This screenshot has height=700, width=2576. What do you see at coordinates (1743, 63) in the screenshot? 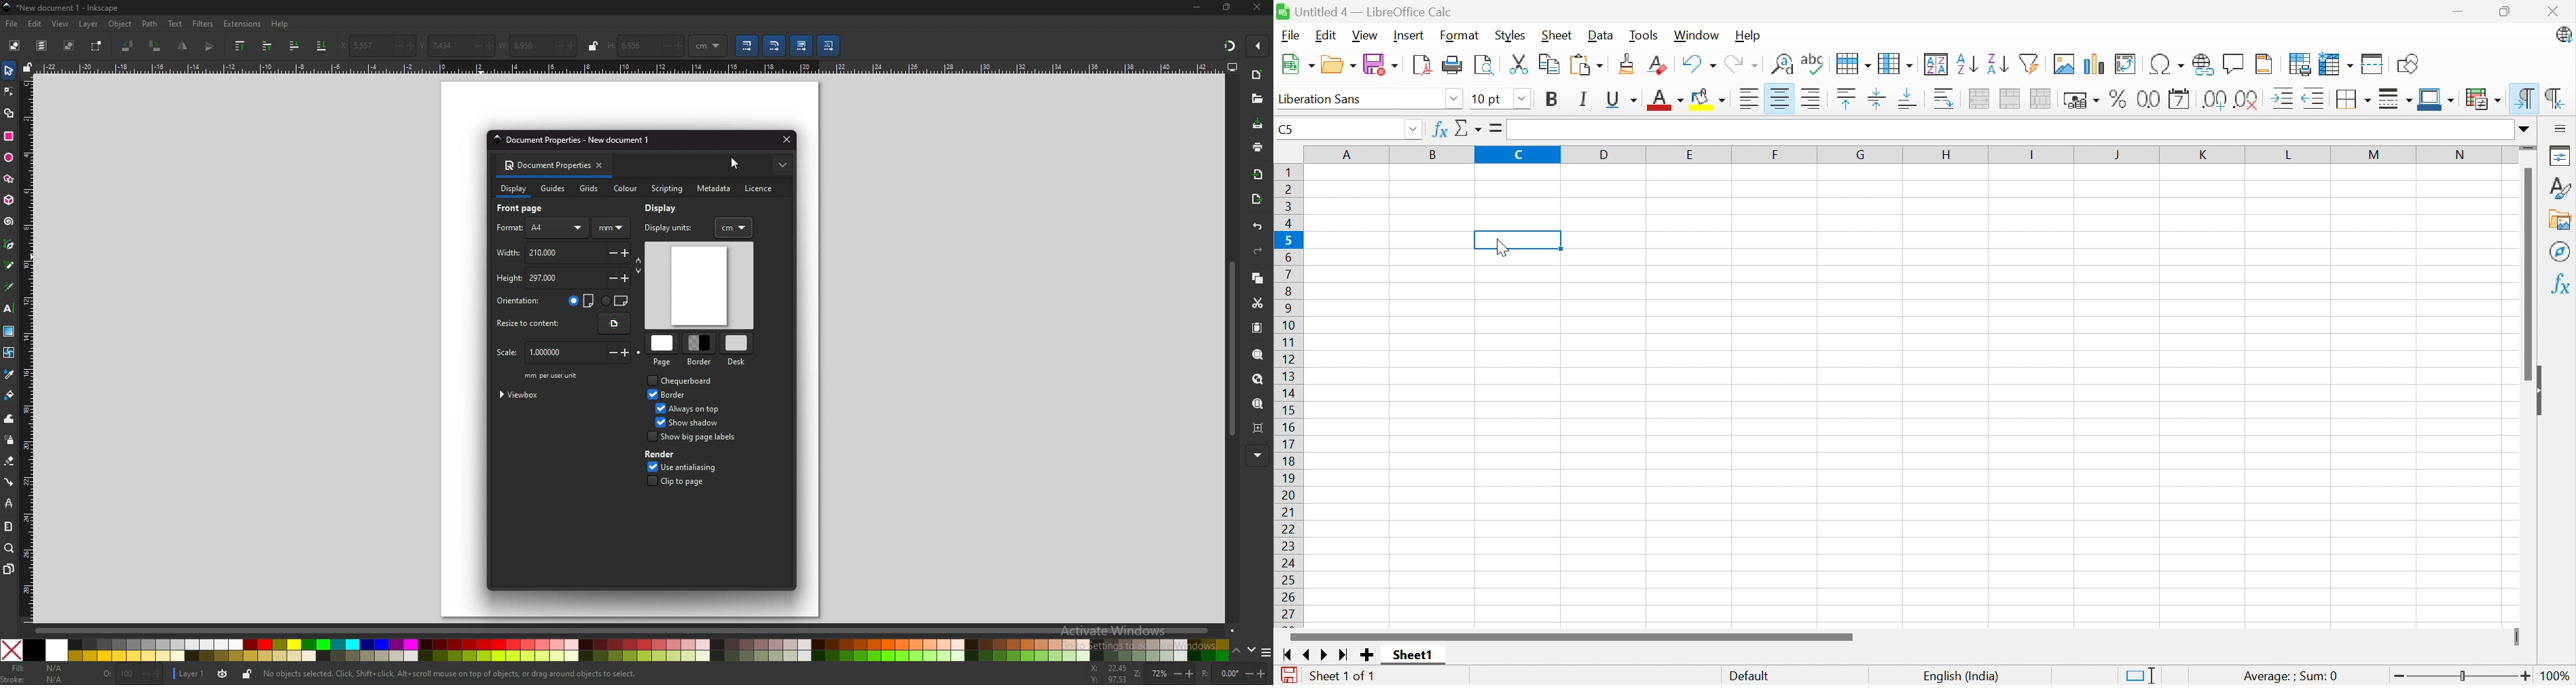
I see `Redo` at bounding box center [1743, 63].